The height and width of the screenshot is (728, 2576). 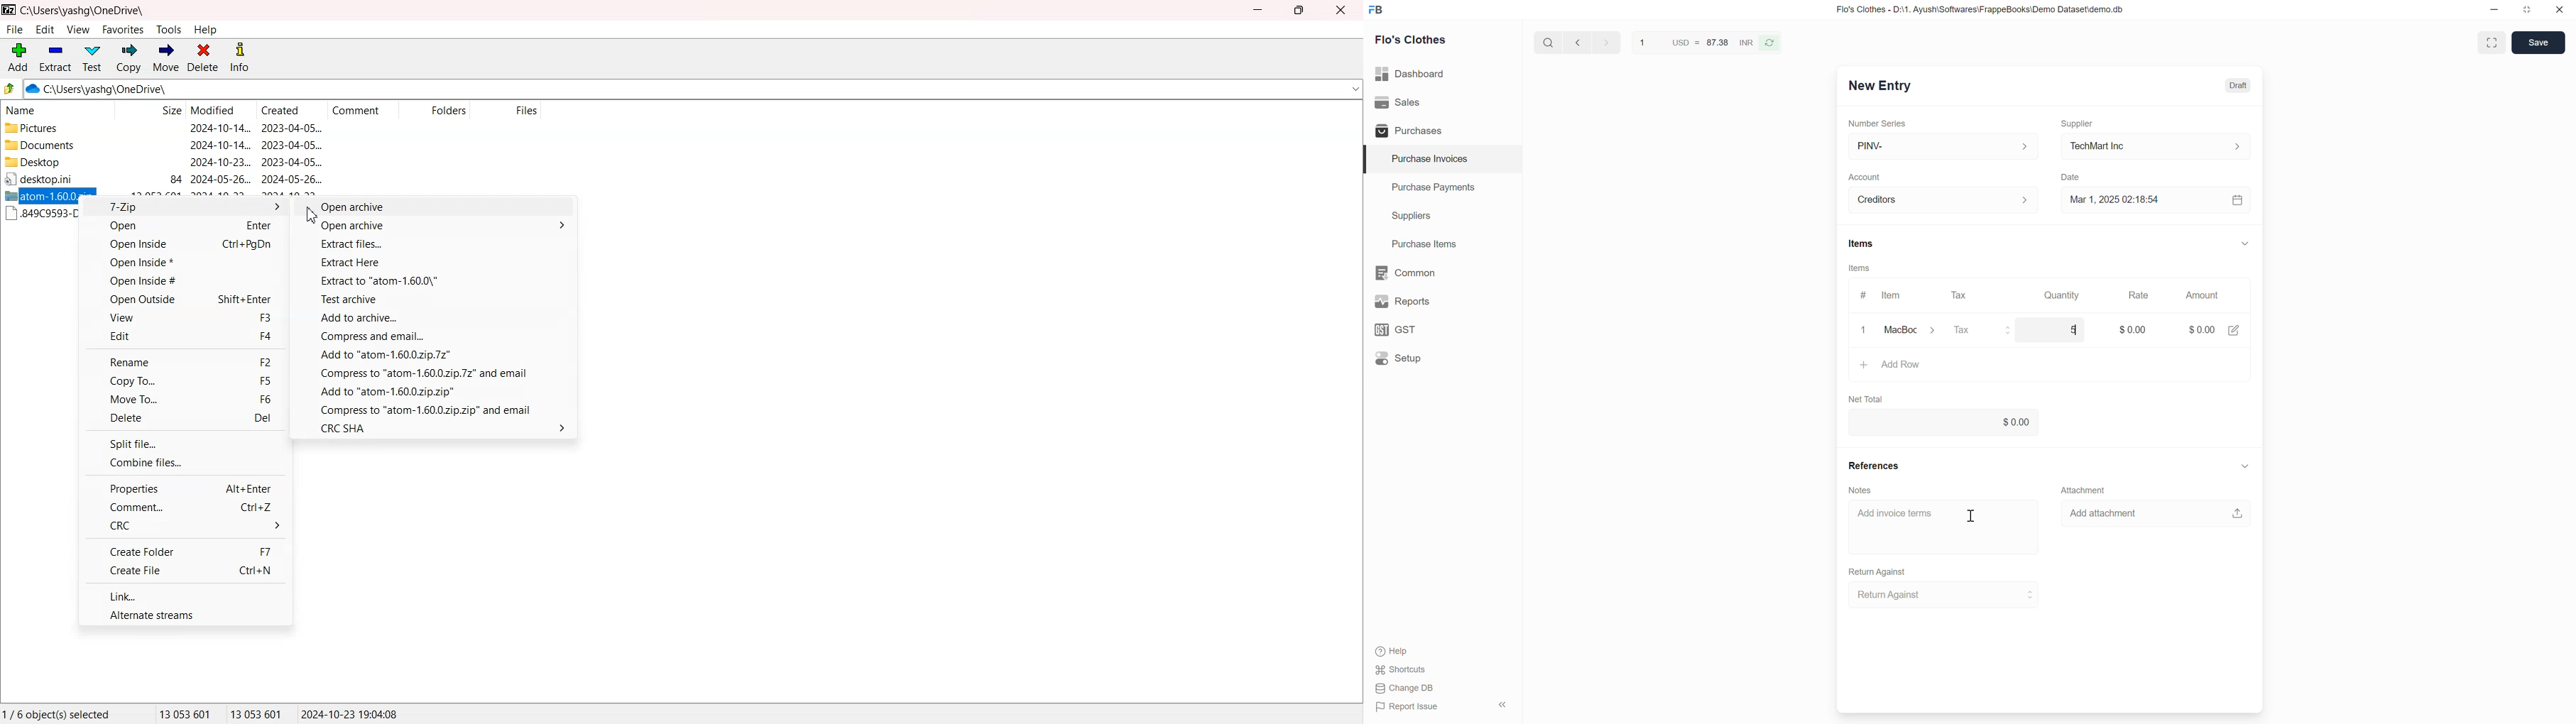 What do you see at coordinates (1980, 9) in the screenshot?
I see `Flo's Clothes - D:\1. Ayush\Softwares\FrappeBooks\Demo Dataset\demo.db` at bounding box center [1980, 9].